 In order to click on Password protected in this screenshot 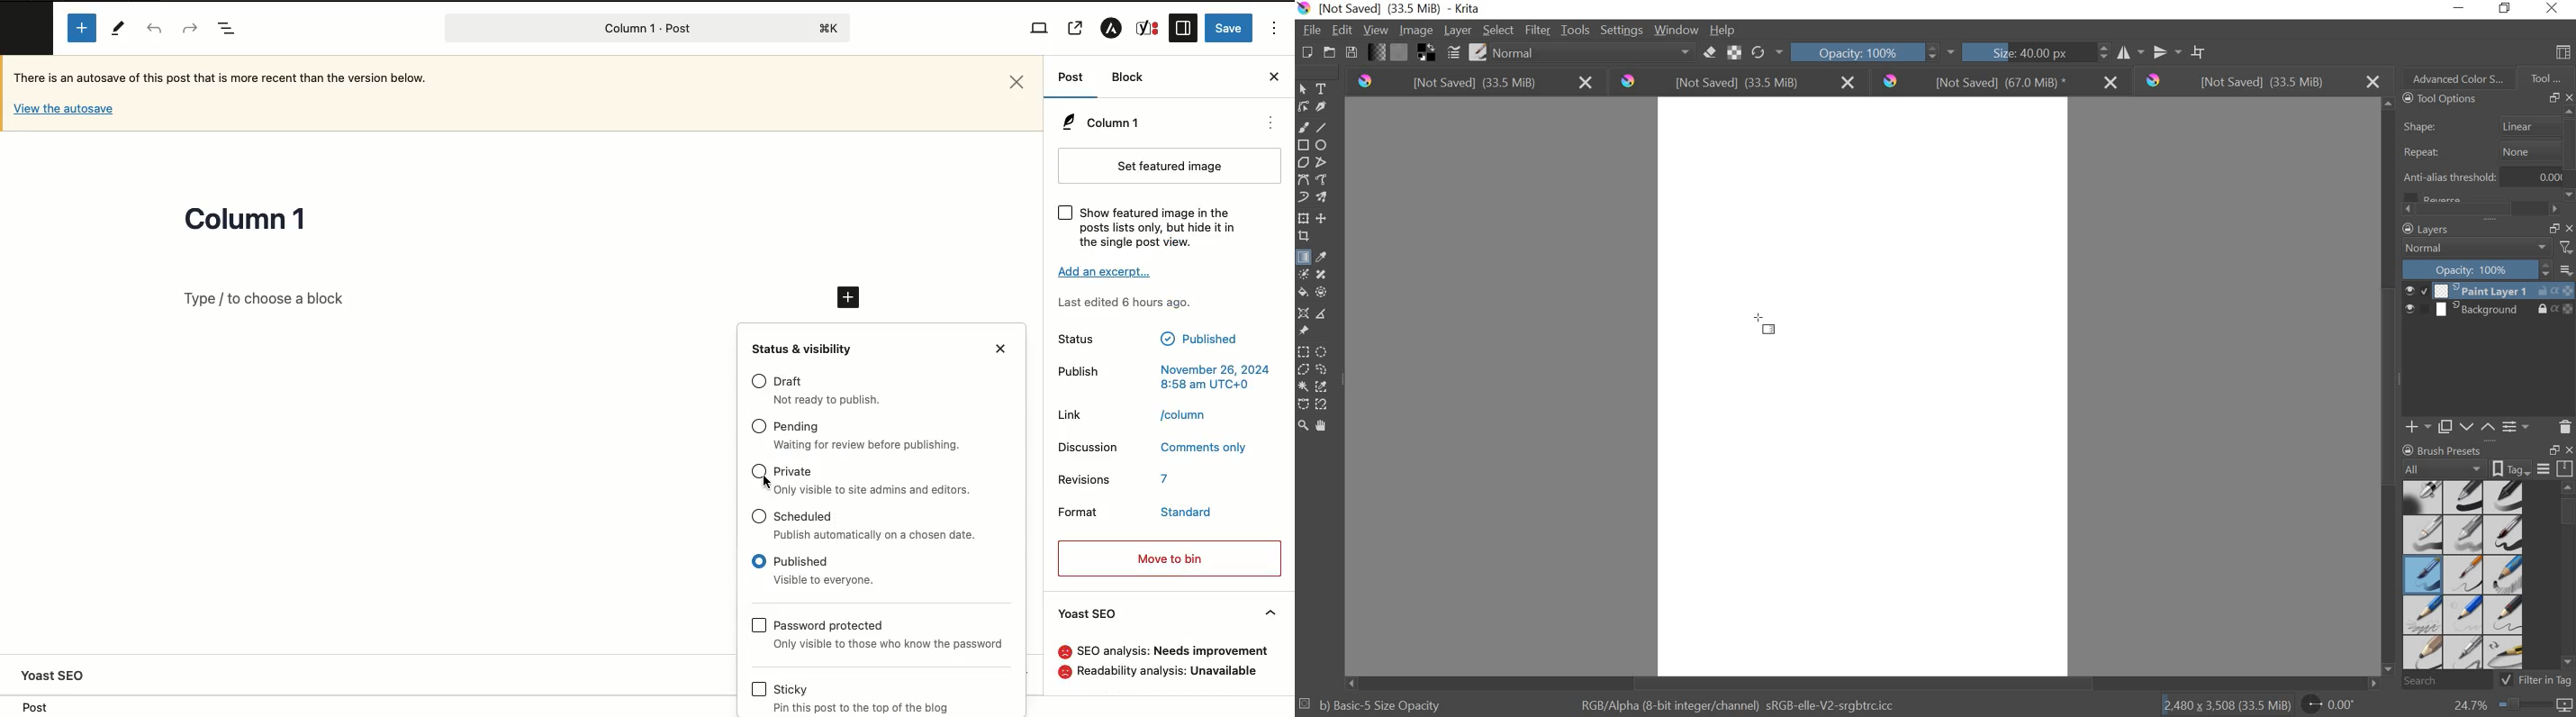, I will do `click(830, 625)`.